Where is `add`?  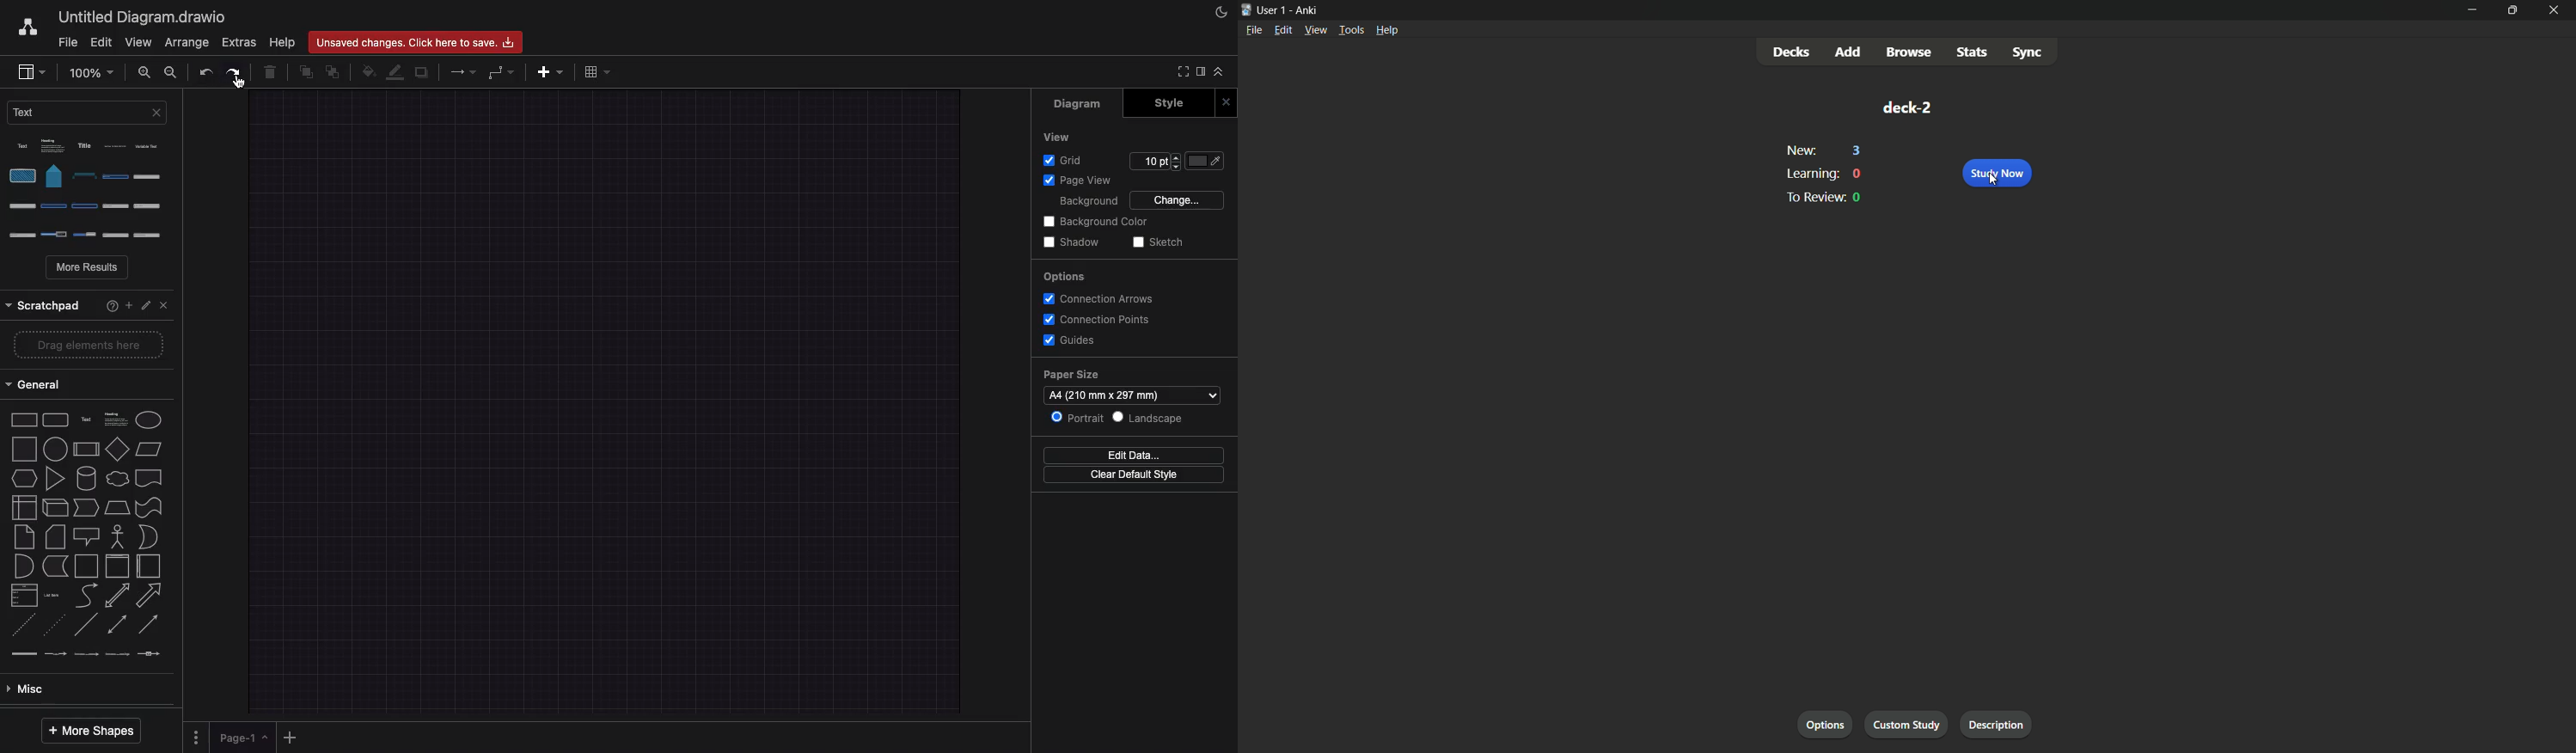
add is located at coordinates (1849, 52).